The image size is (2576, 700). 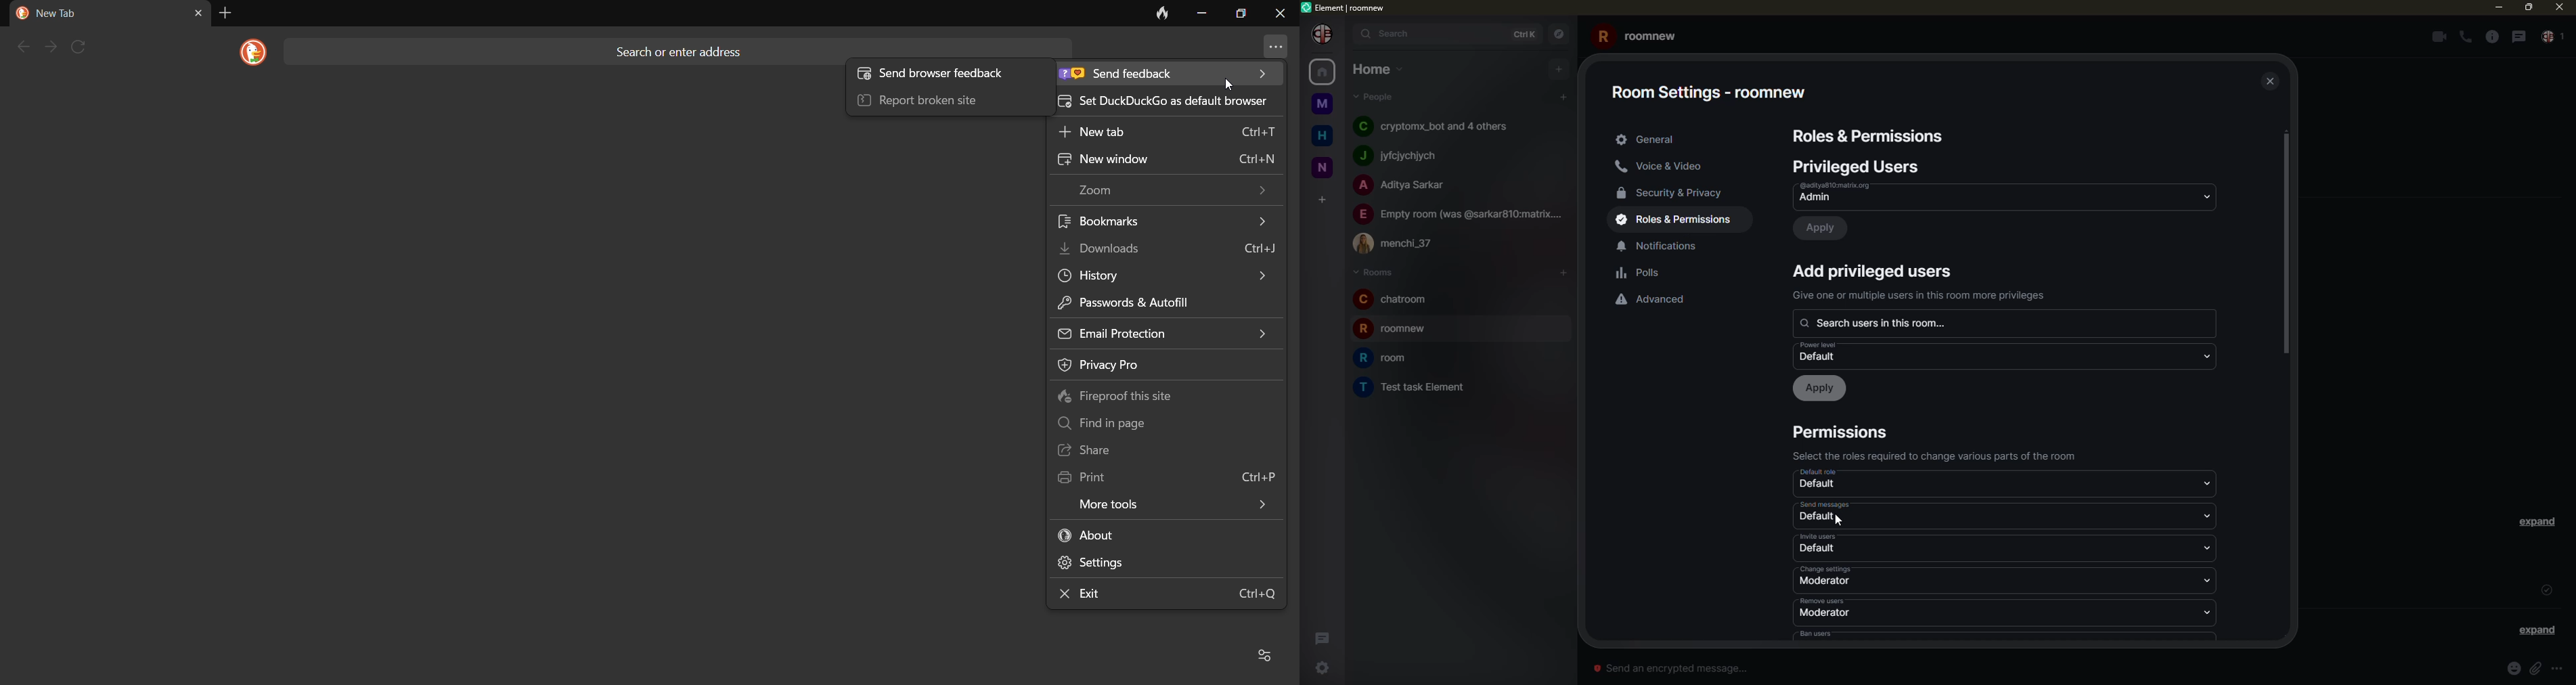 I want to click on max, so click(x=2527, y=7).